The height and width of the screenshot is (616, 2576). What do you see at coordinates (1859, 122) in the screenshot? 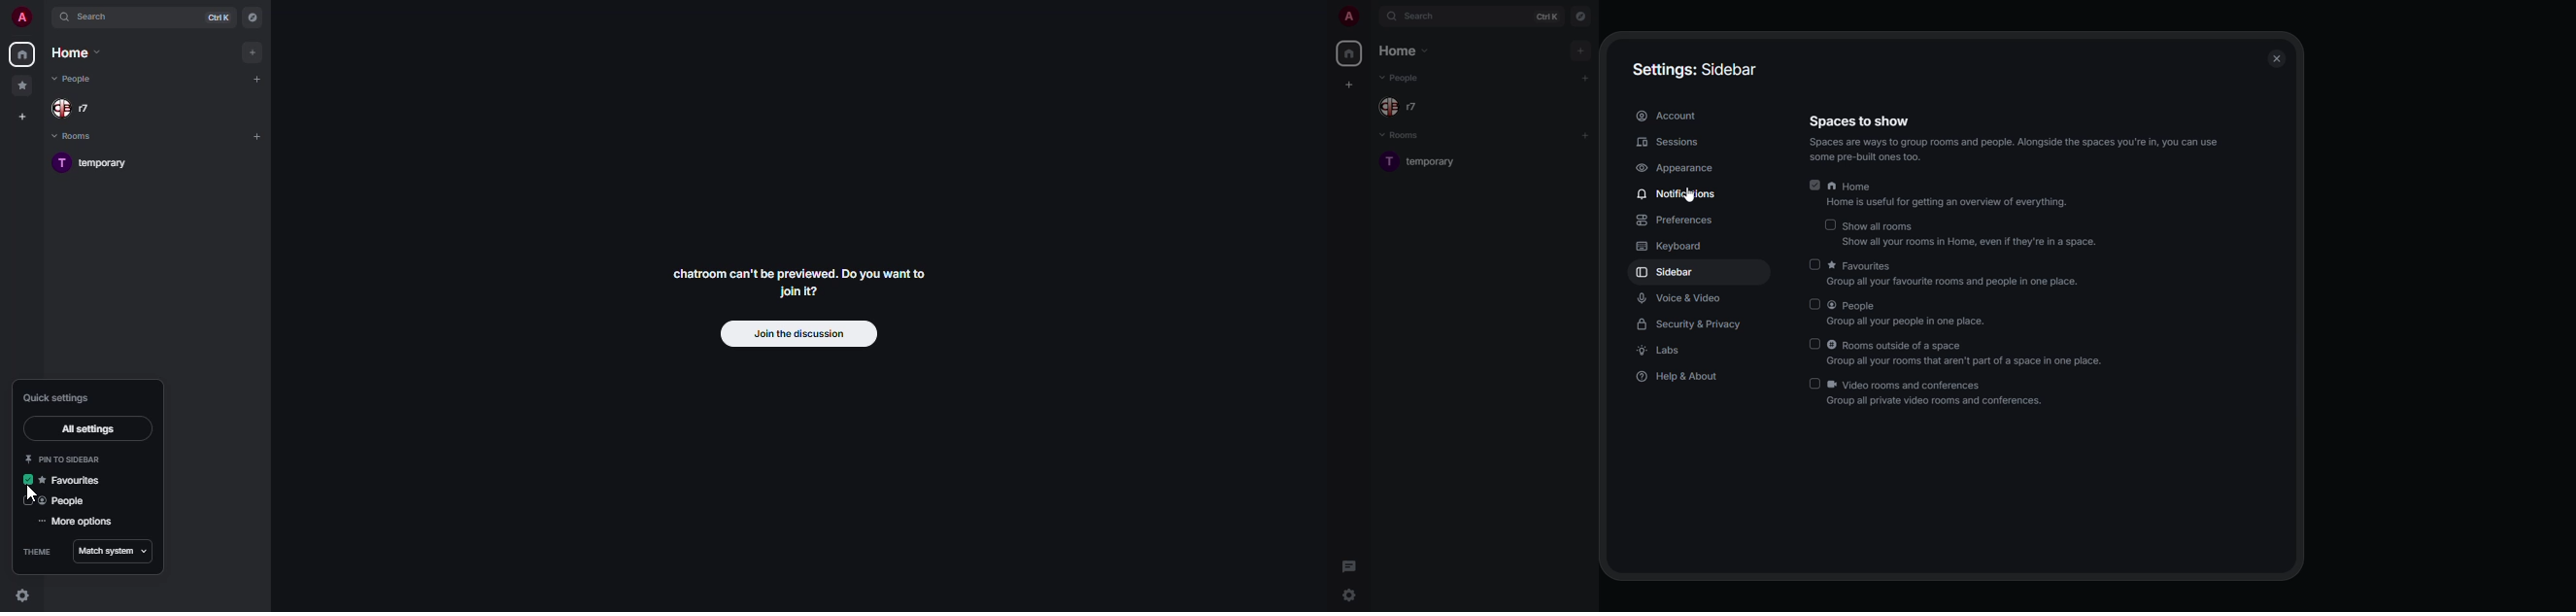
I see `spaces to show` at bounding box center [1859, 122].